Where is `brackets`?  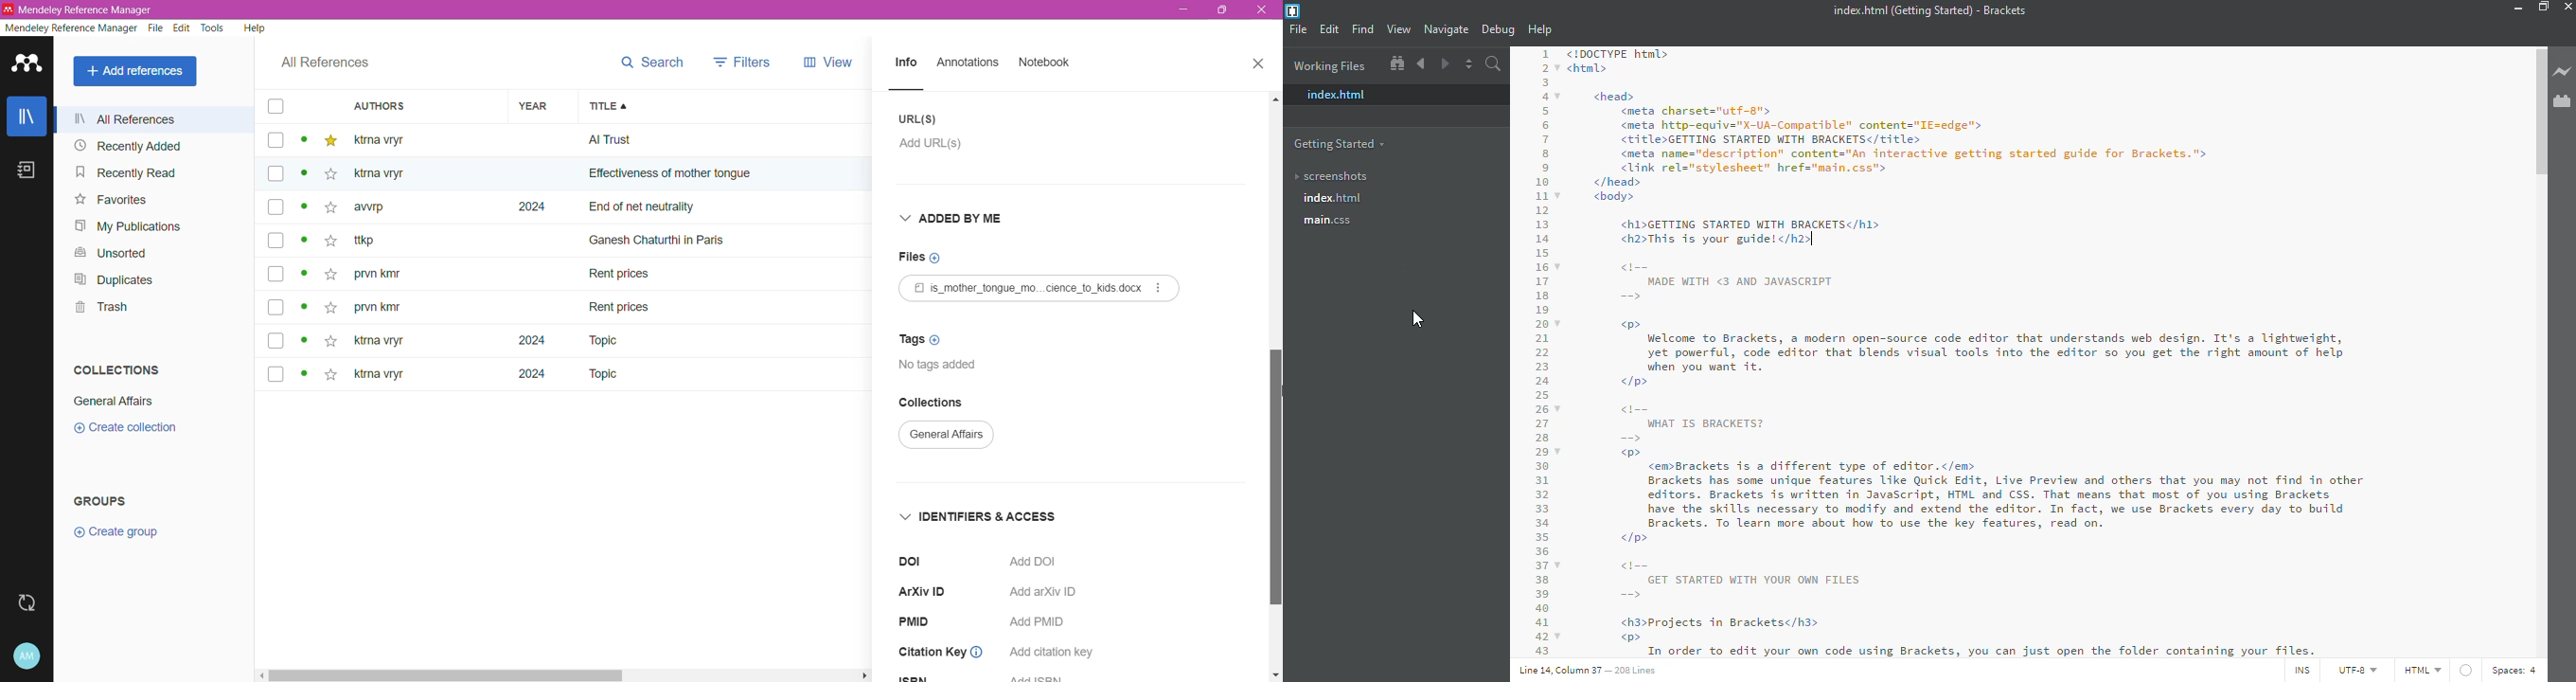 brackets is located at coordinates (1292, 11).